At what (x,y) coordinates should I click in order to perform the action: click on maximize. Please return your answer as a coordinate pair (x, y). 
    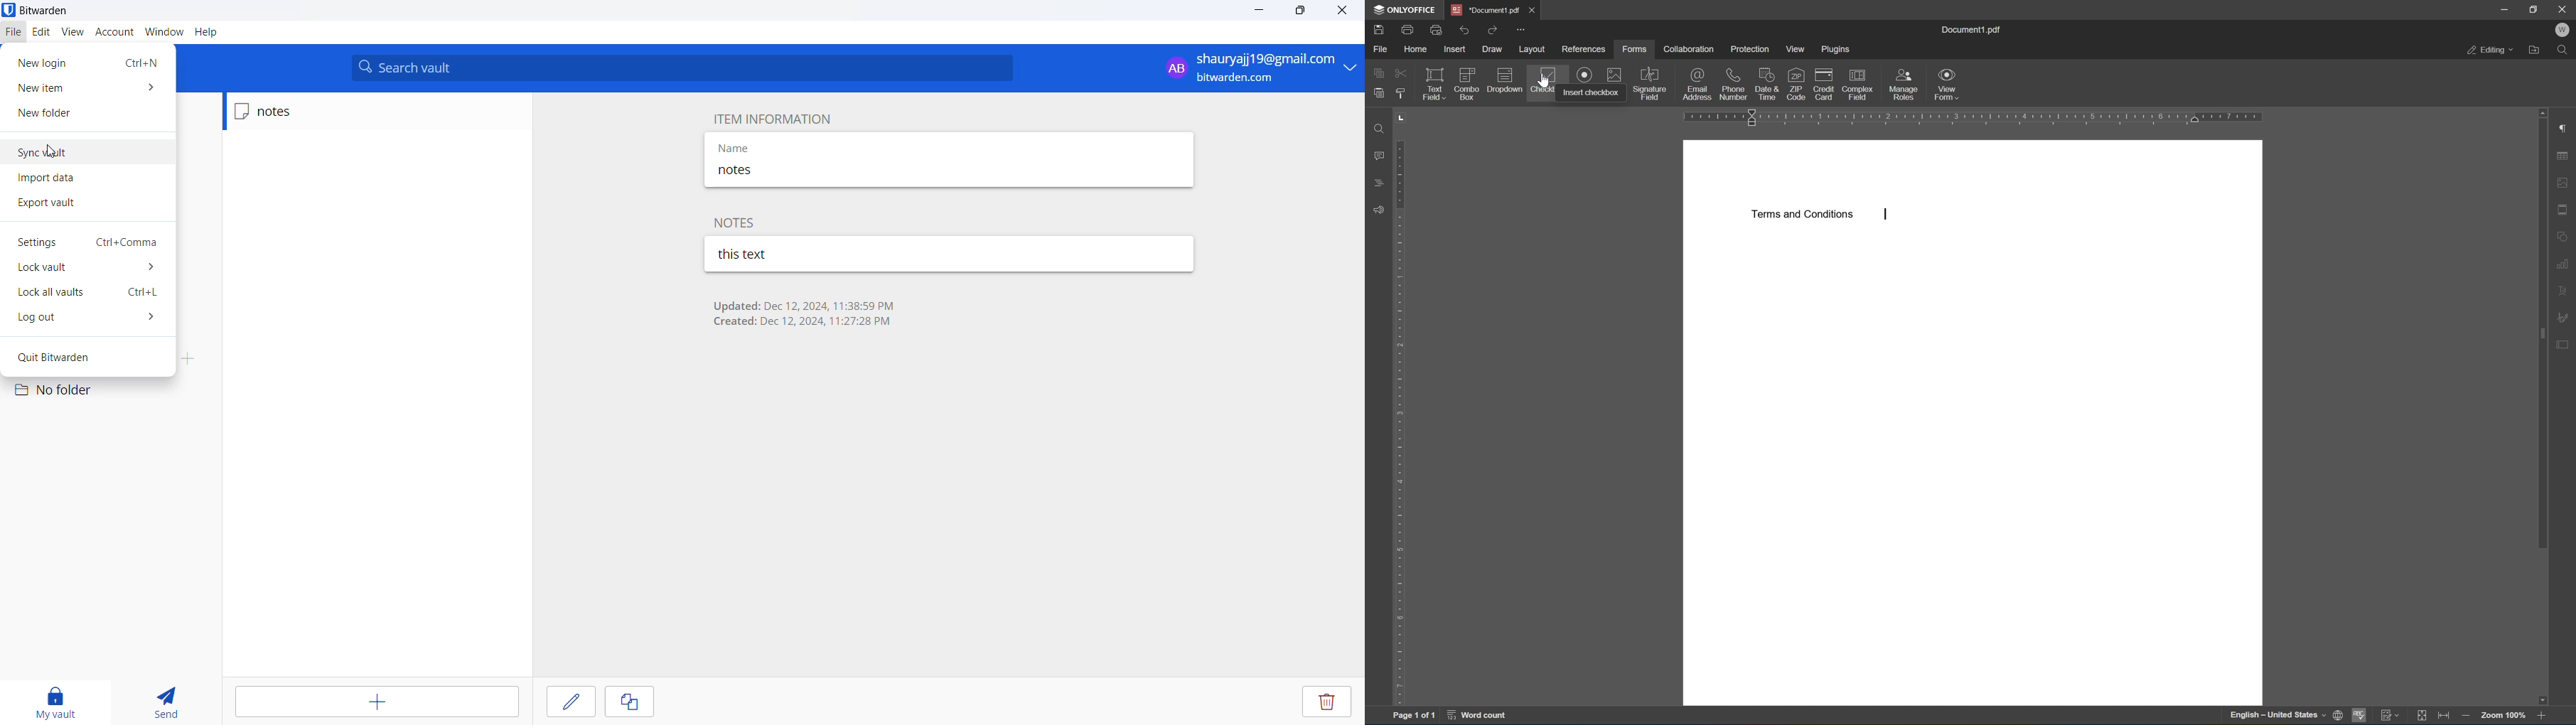
    Looking at the image, I should click on (1294, 11).